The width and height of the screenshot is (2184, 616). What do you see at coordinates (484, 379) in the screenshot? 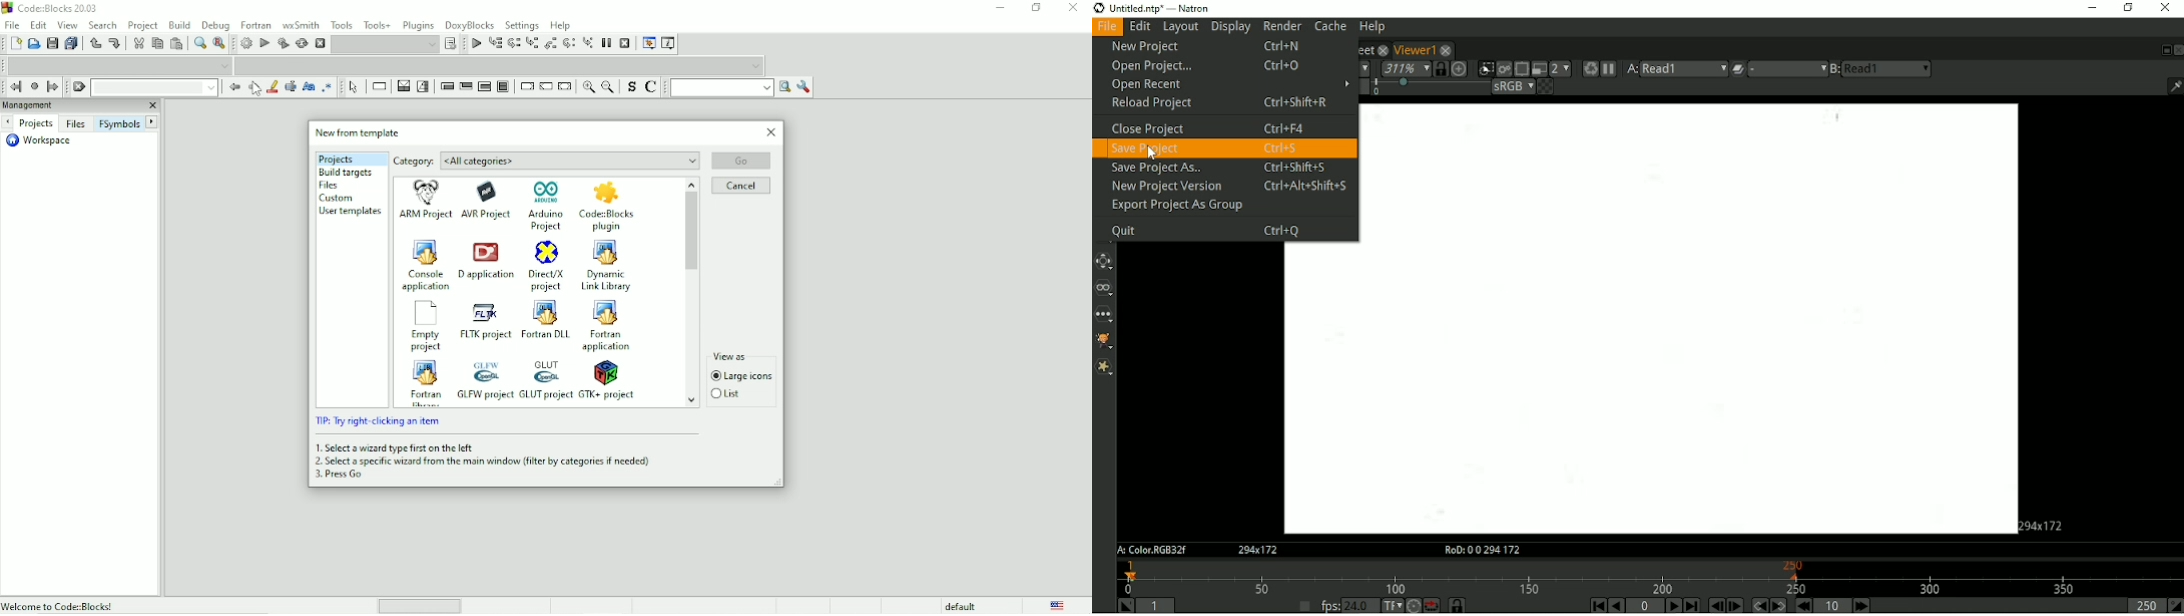
I see `GLFW project` at bounding box center [484, 379].